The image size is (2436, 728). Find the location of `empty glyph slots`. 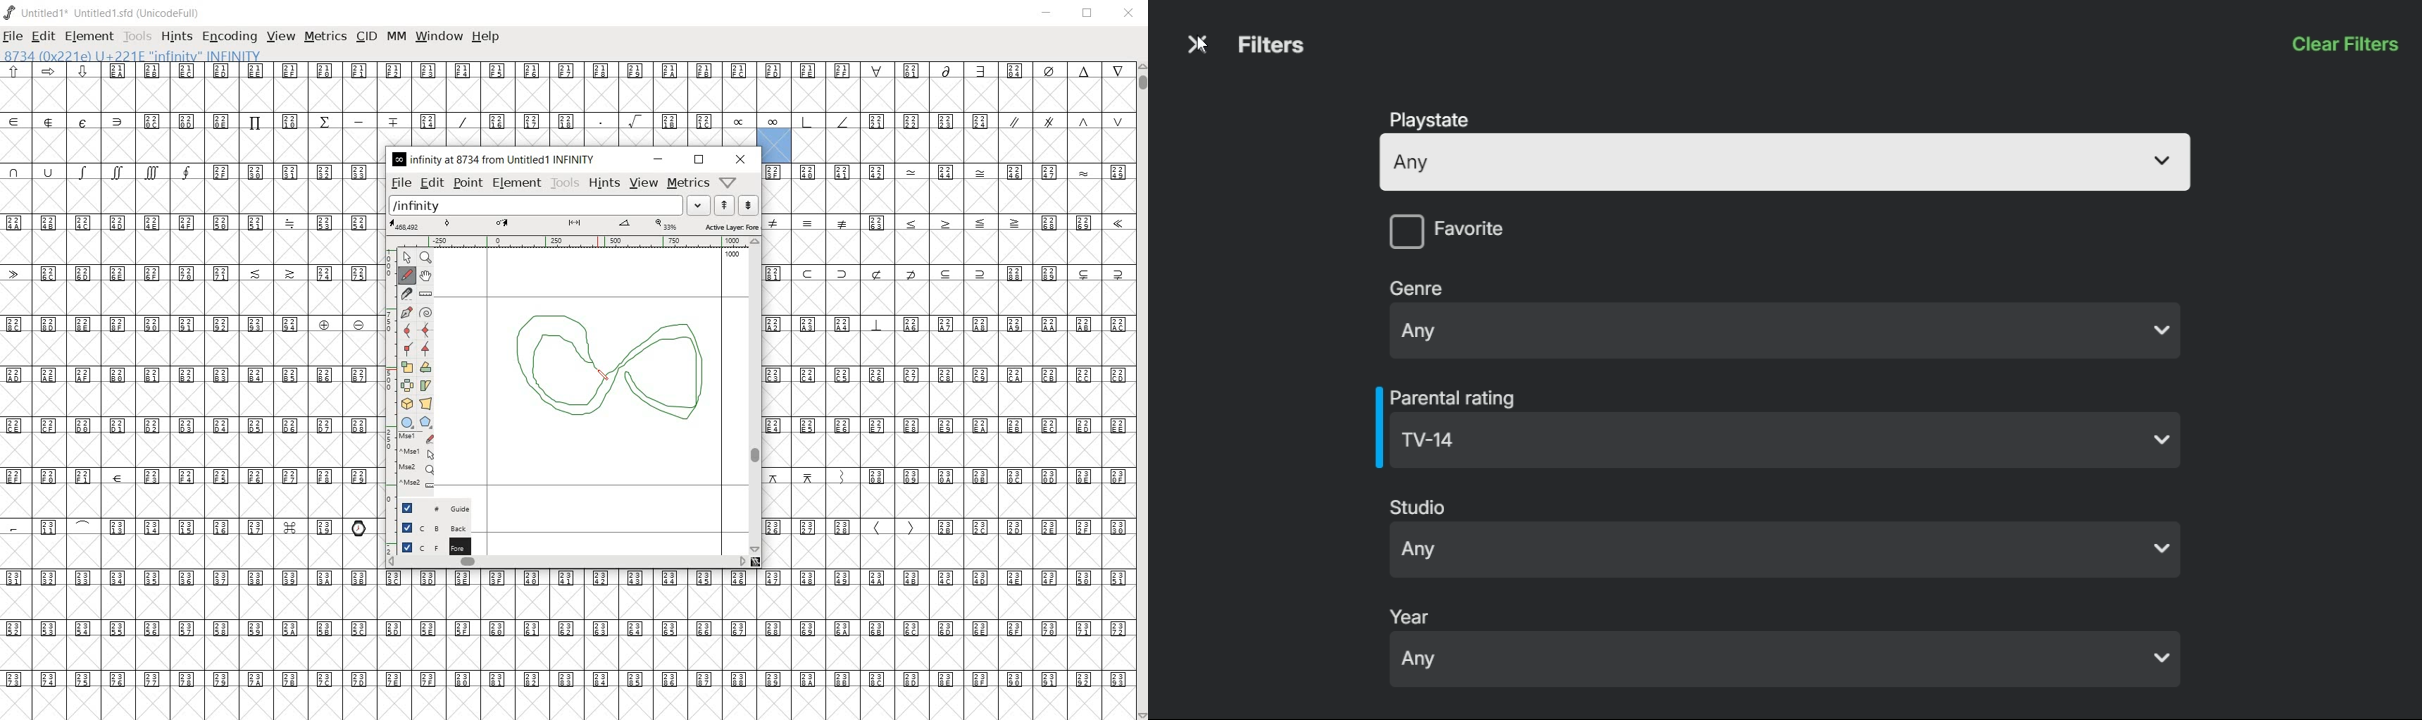

empty glyph slots is located at coordinates (950, 247).